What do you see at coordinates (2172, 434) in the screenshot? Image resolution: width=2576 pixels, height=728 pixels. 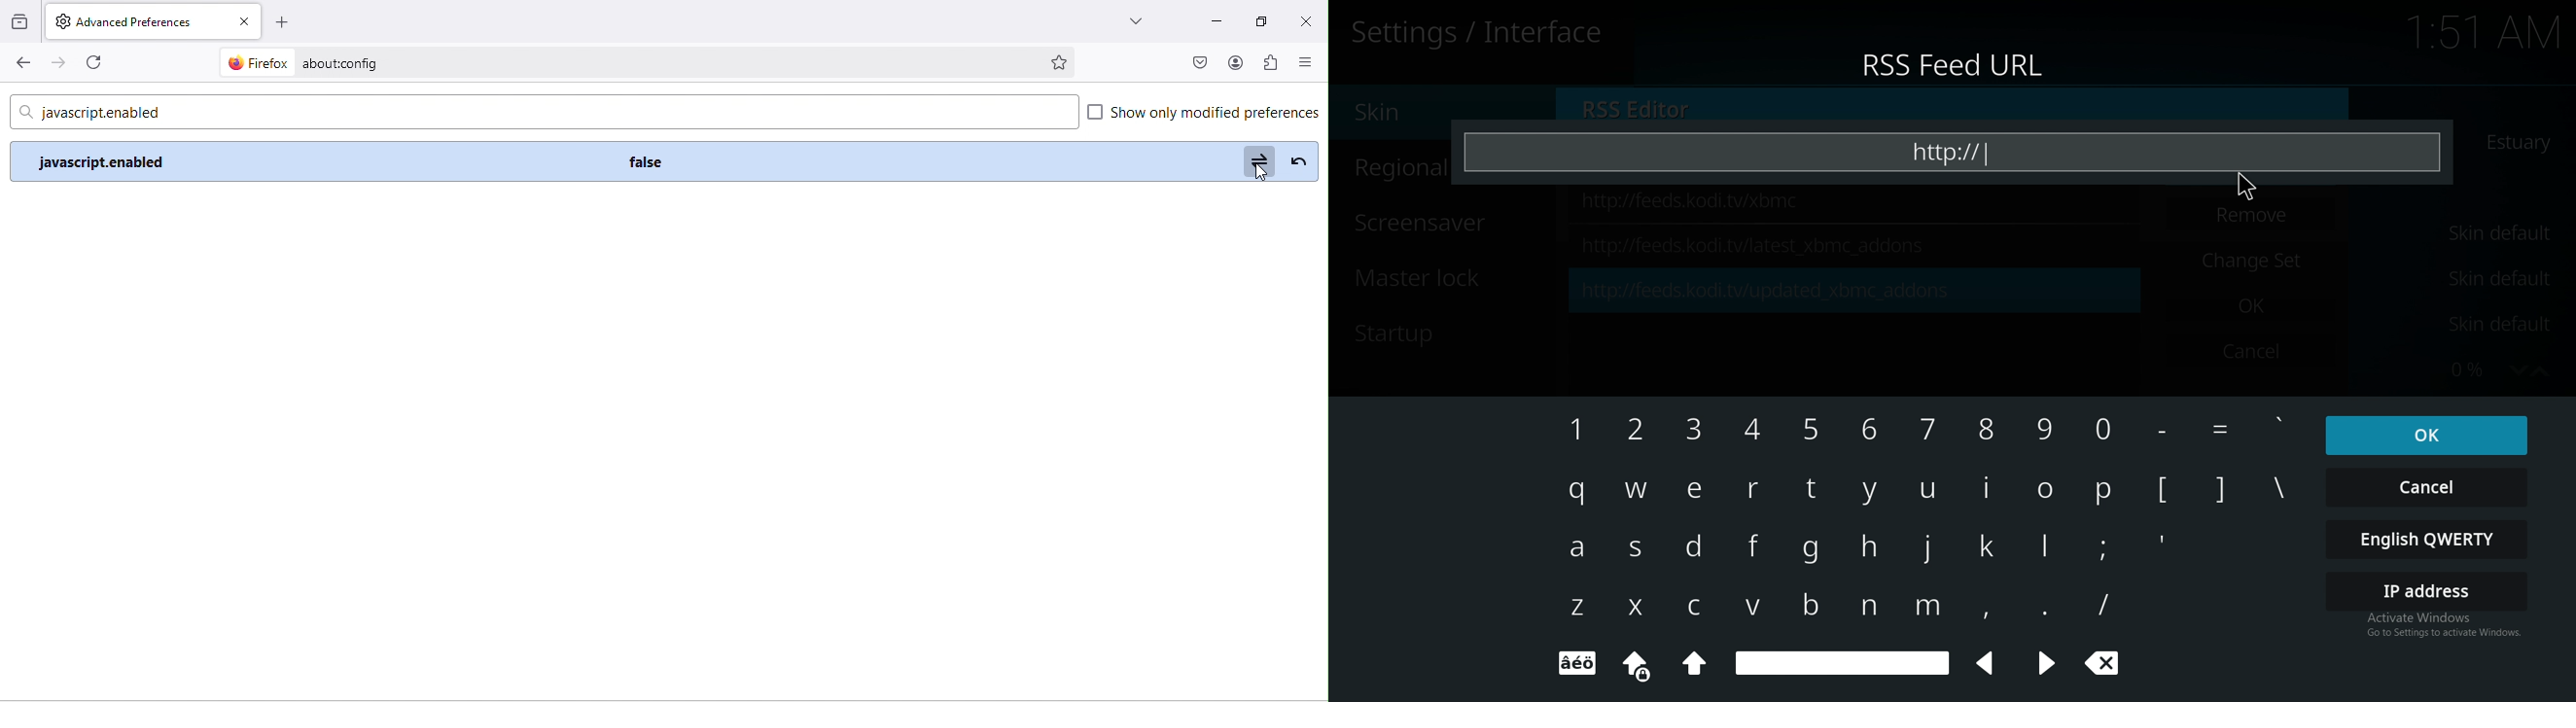 I see `` at bounding box center [2172, 434].